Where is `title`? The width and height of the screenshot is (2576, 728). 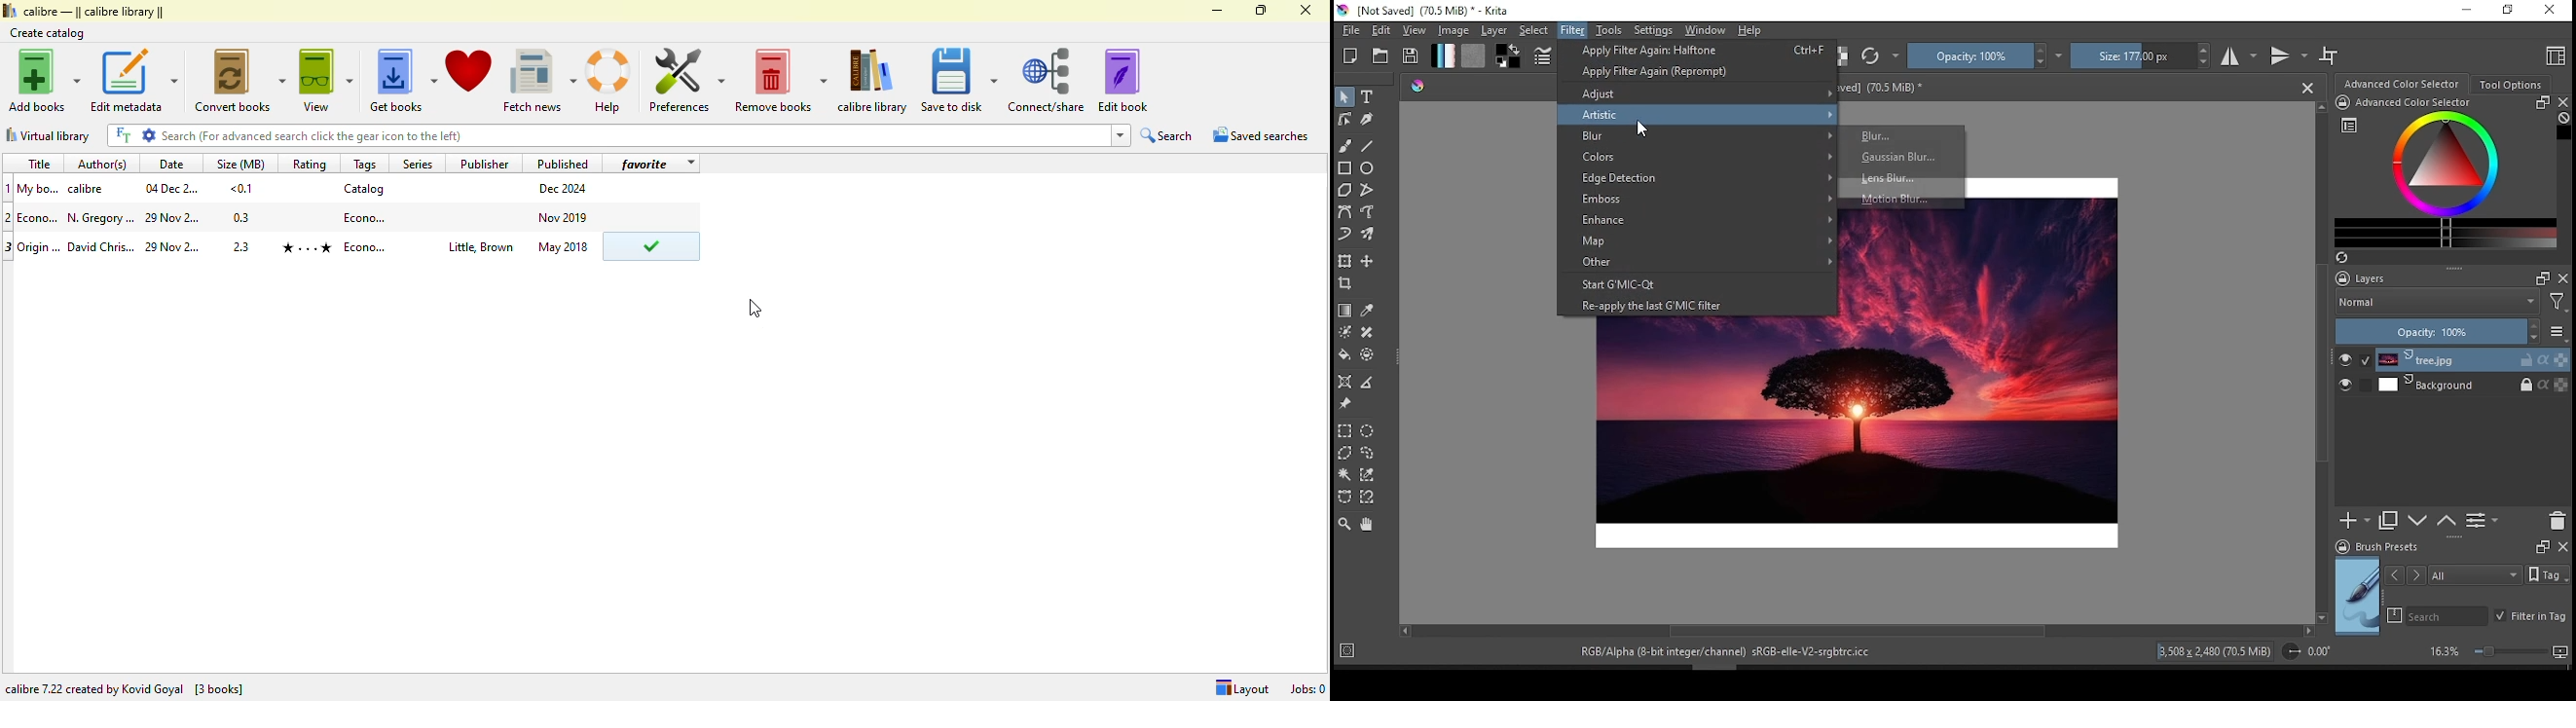
title is located at coordinates (38, 164).